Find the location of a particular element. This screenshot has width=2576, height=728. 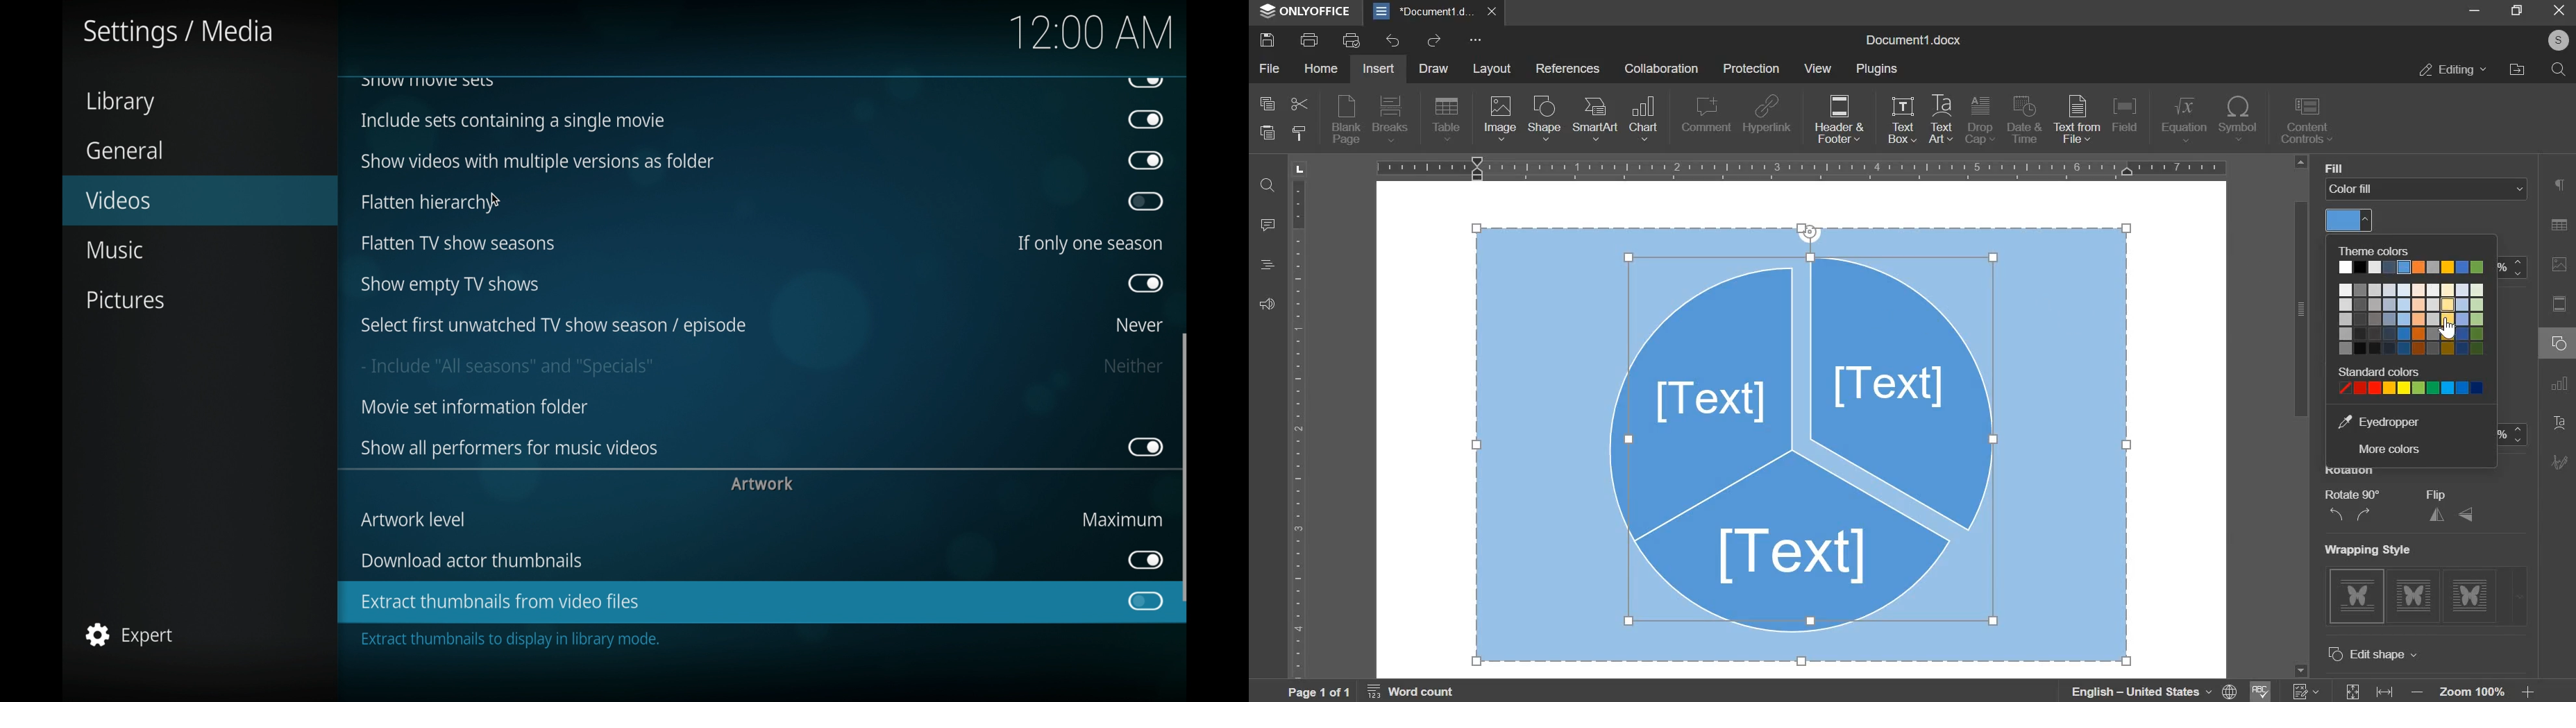

view is located at coordinates (1821, 70).